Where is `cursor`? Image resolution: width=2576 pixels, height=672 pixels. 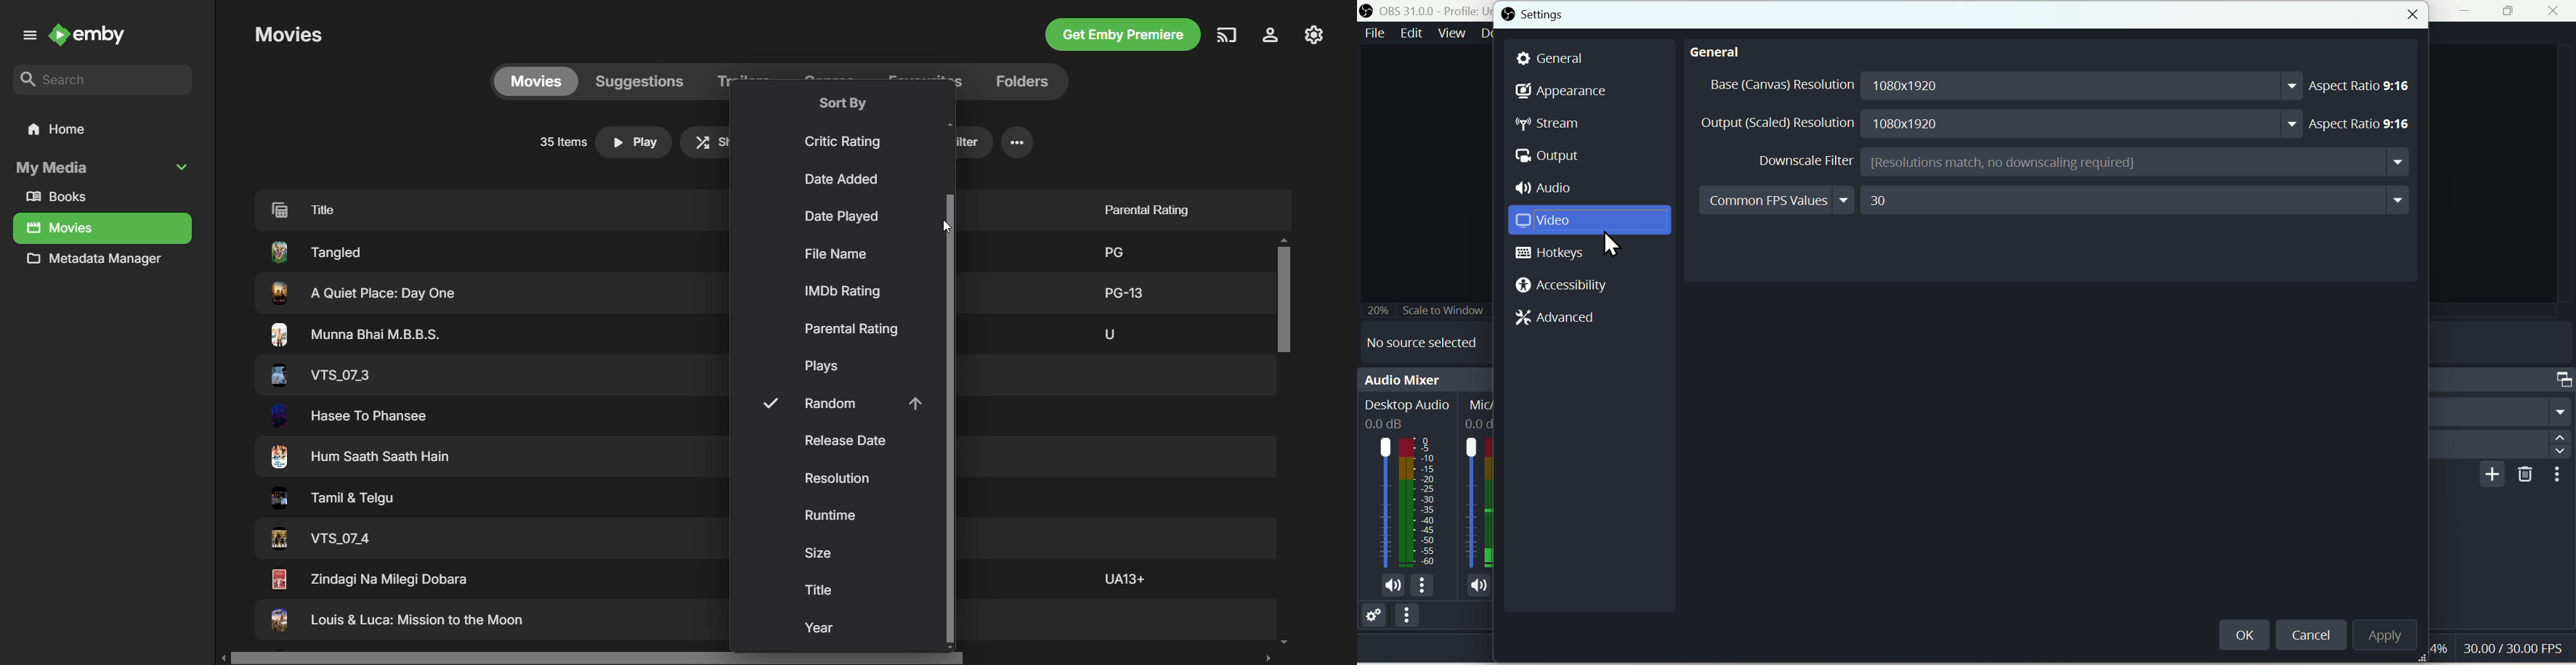 cursor is located at coordinates (1612, 242).